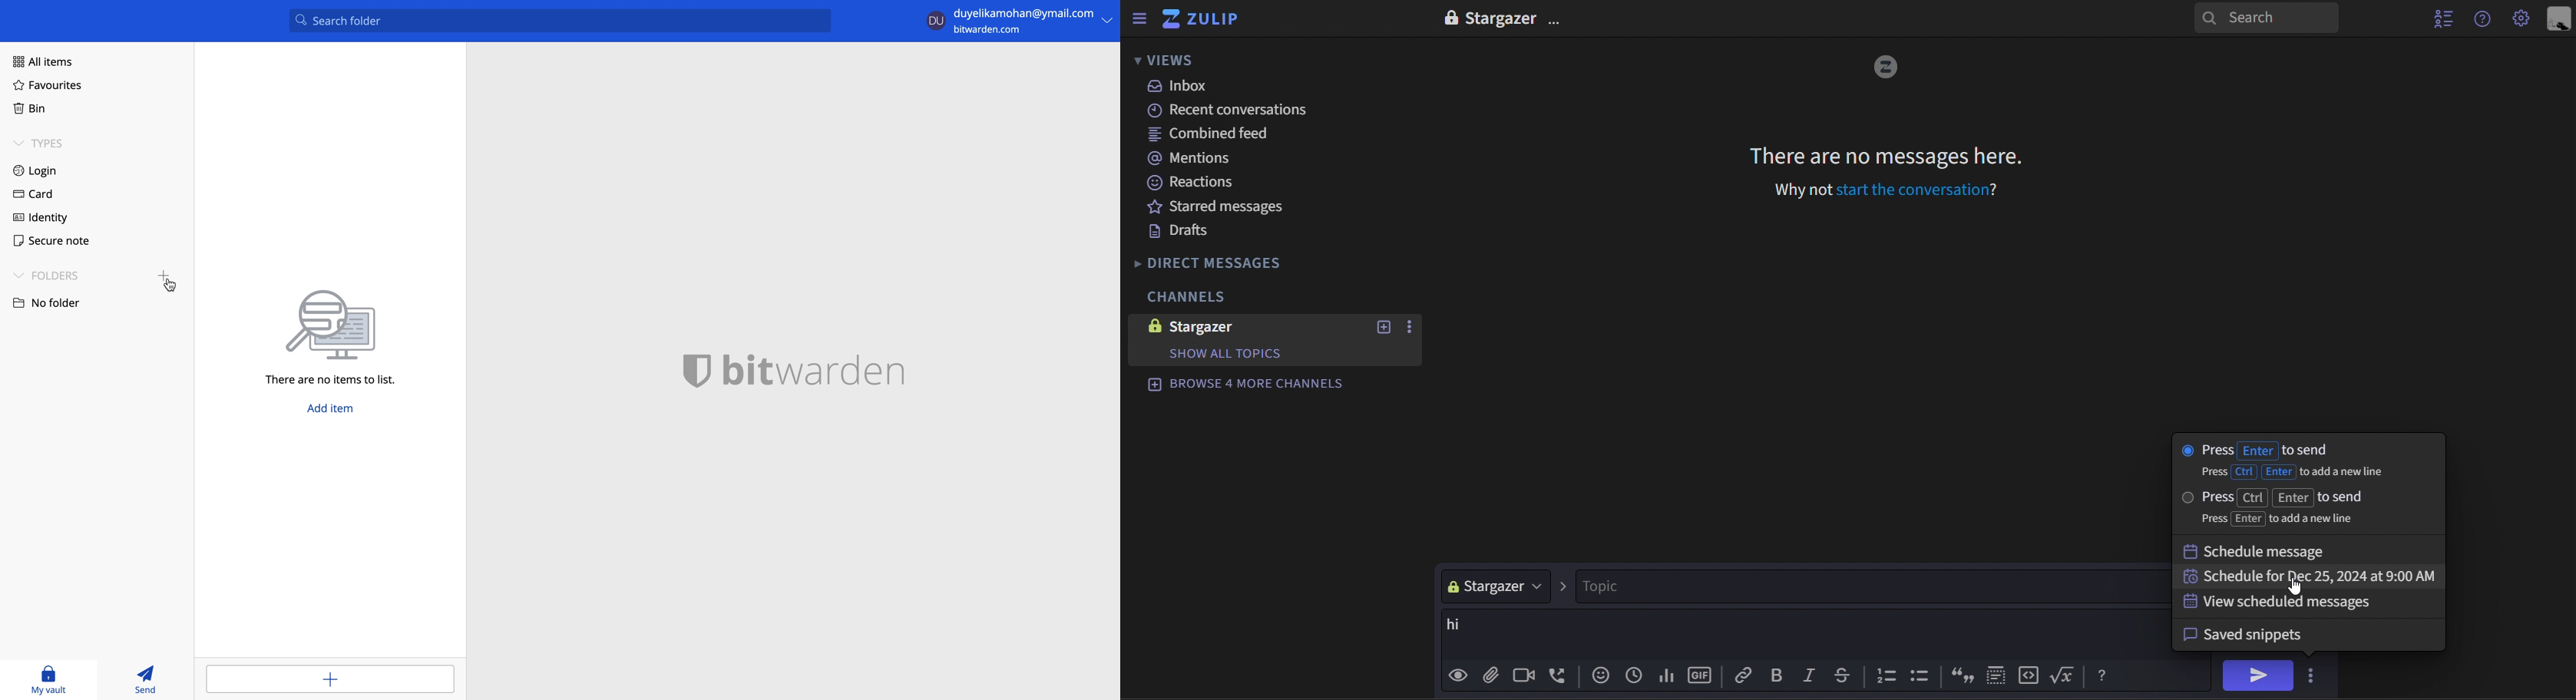  Describe the element at coordinates (989, 30) in the screenshot. I see `bitwarden.com` at that location.